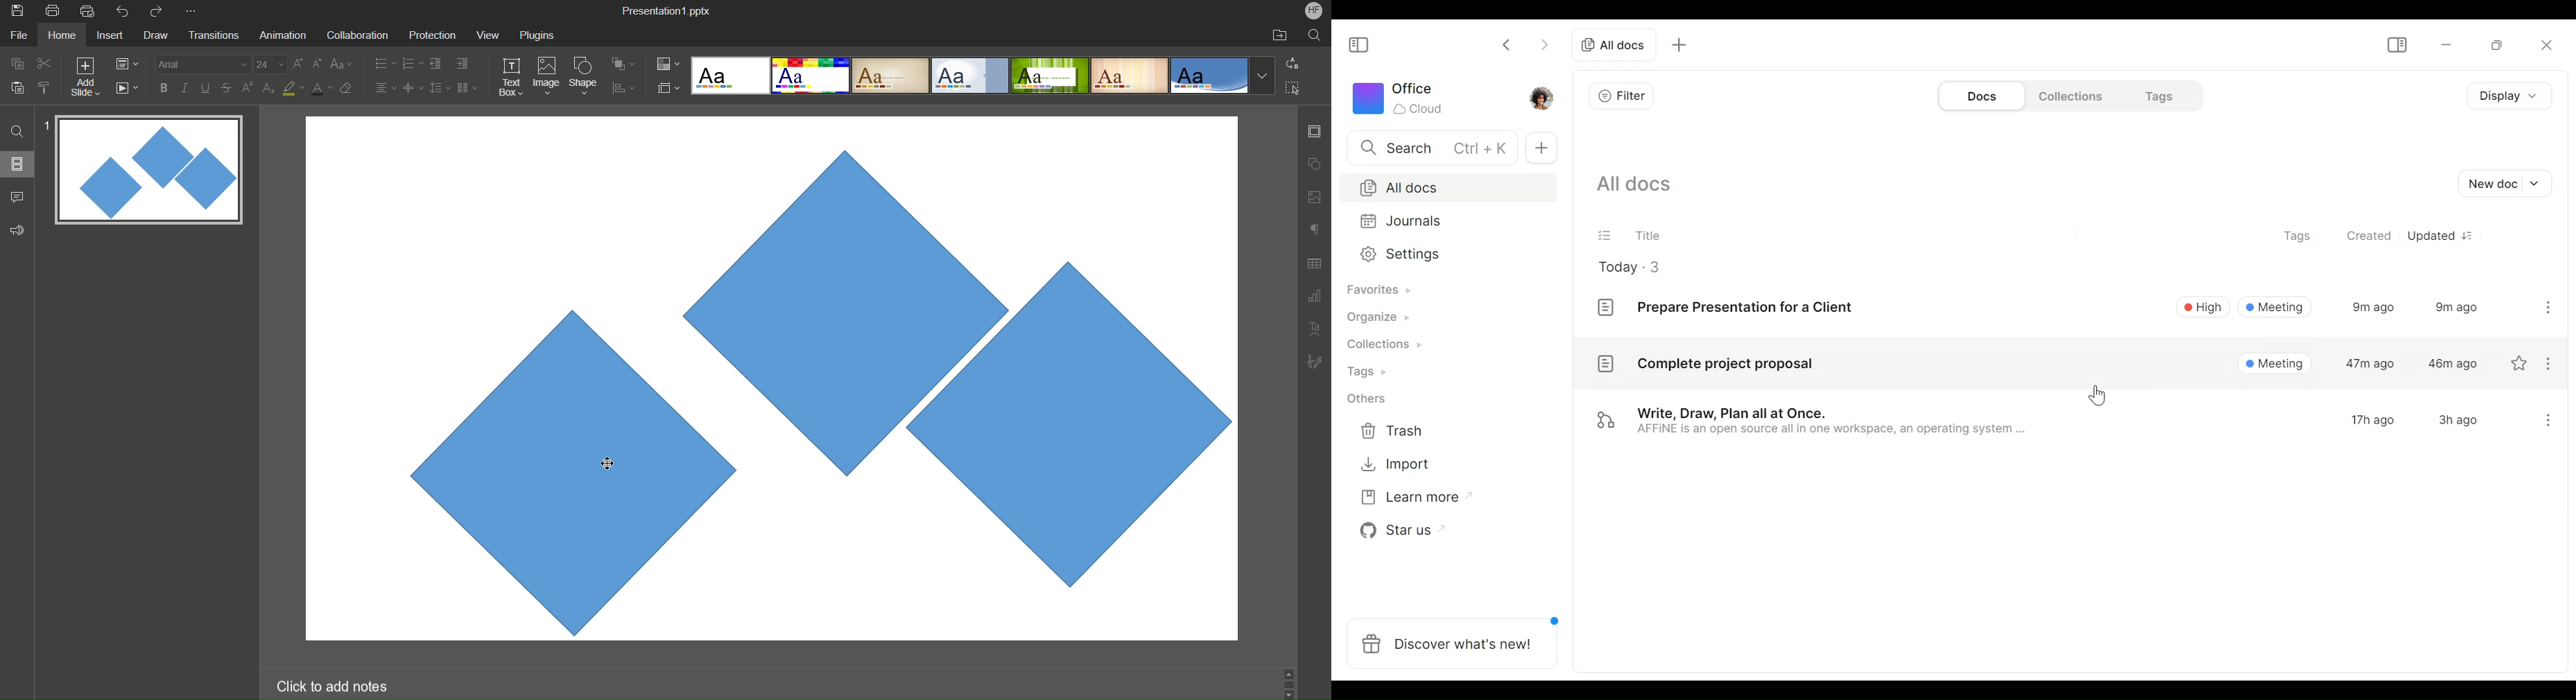 The image size is (2576, 700). What do you see at coordinates (1364, 45) in the screenshot?
I see `Show/Hide Sidebar` at bounding box center [1364, 45].